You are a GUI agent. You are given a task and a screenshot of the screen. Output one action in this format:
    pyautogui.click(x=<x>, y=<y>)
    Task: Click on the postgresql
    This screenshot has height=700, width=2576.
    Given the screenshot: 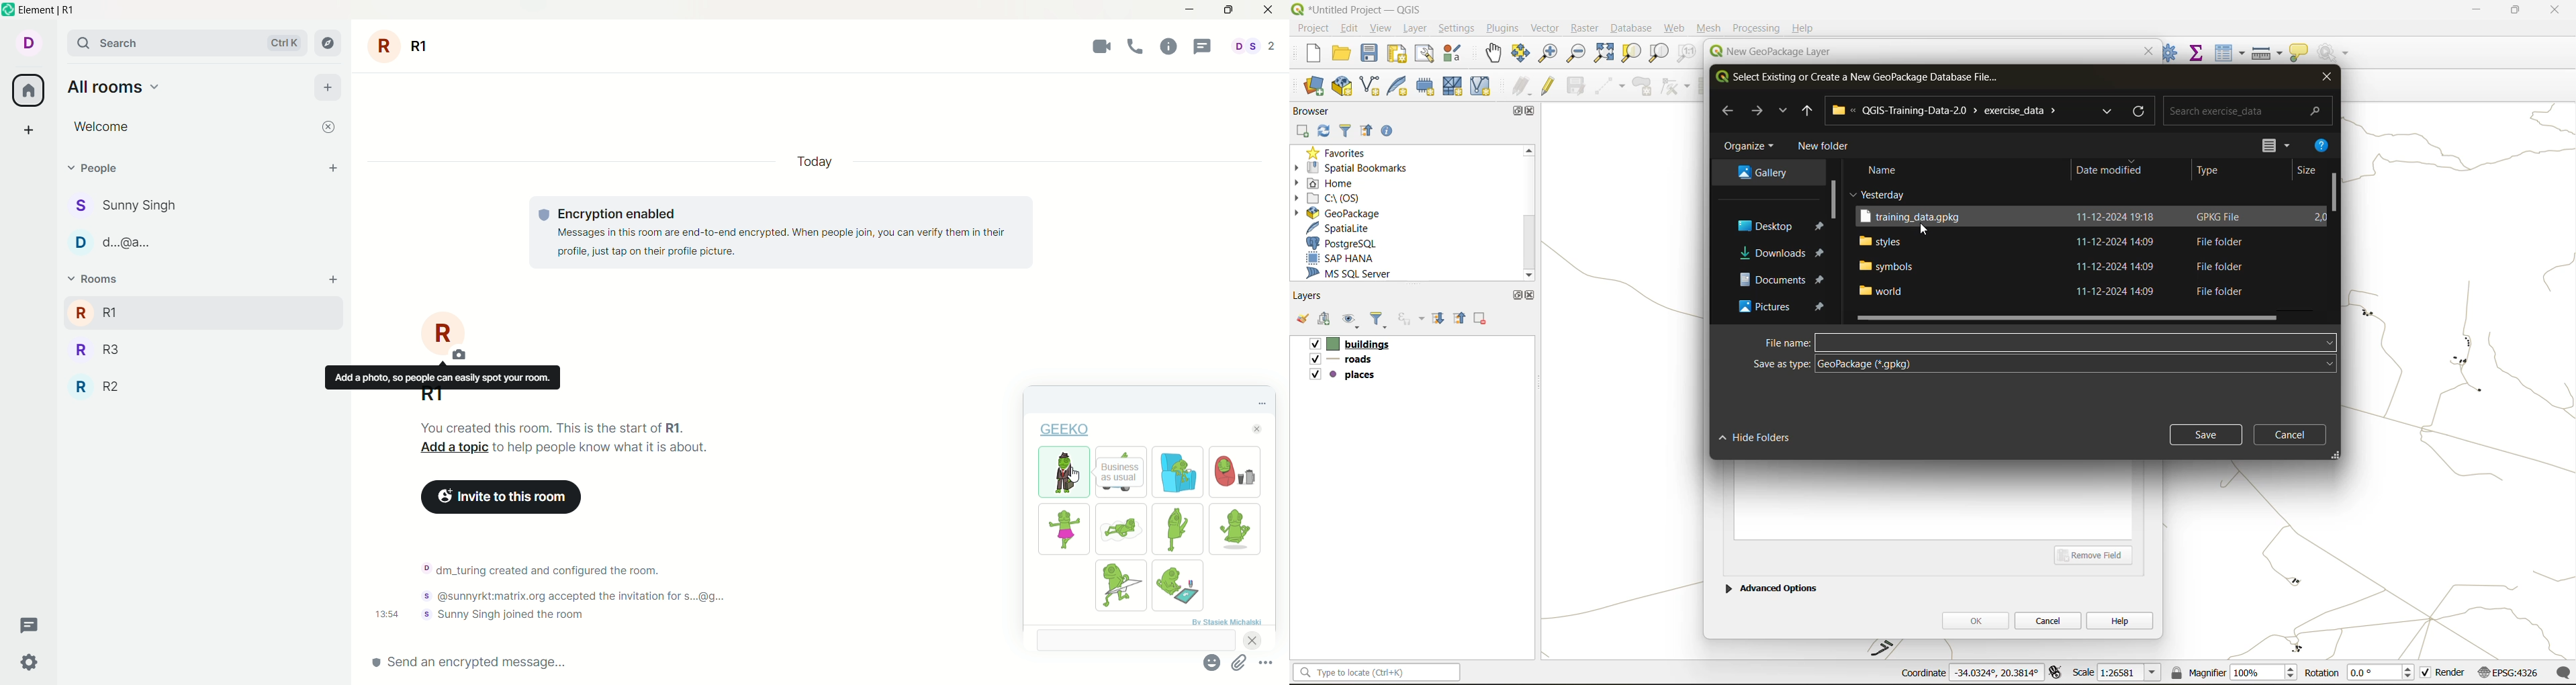 What is the action you would take?
    pyautogui.click(x=1352, y=243)
    